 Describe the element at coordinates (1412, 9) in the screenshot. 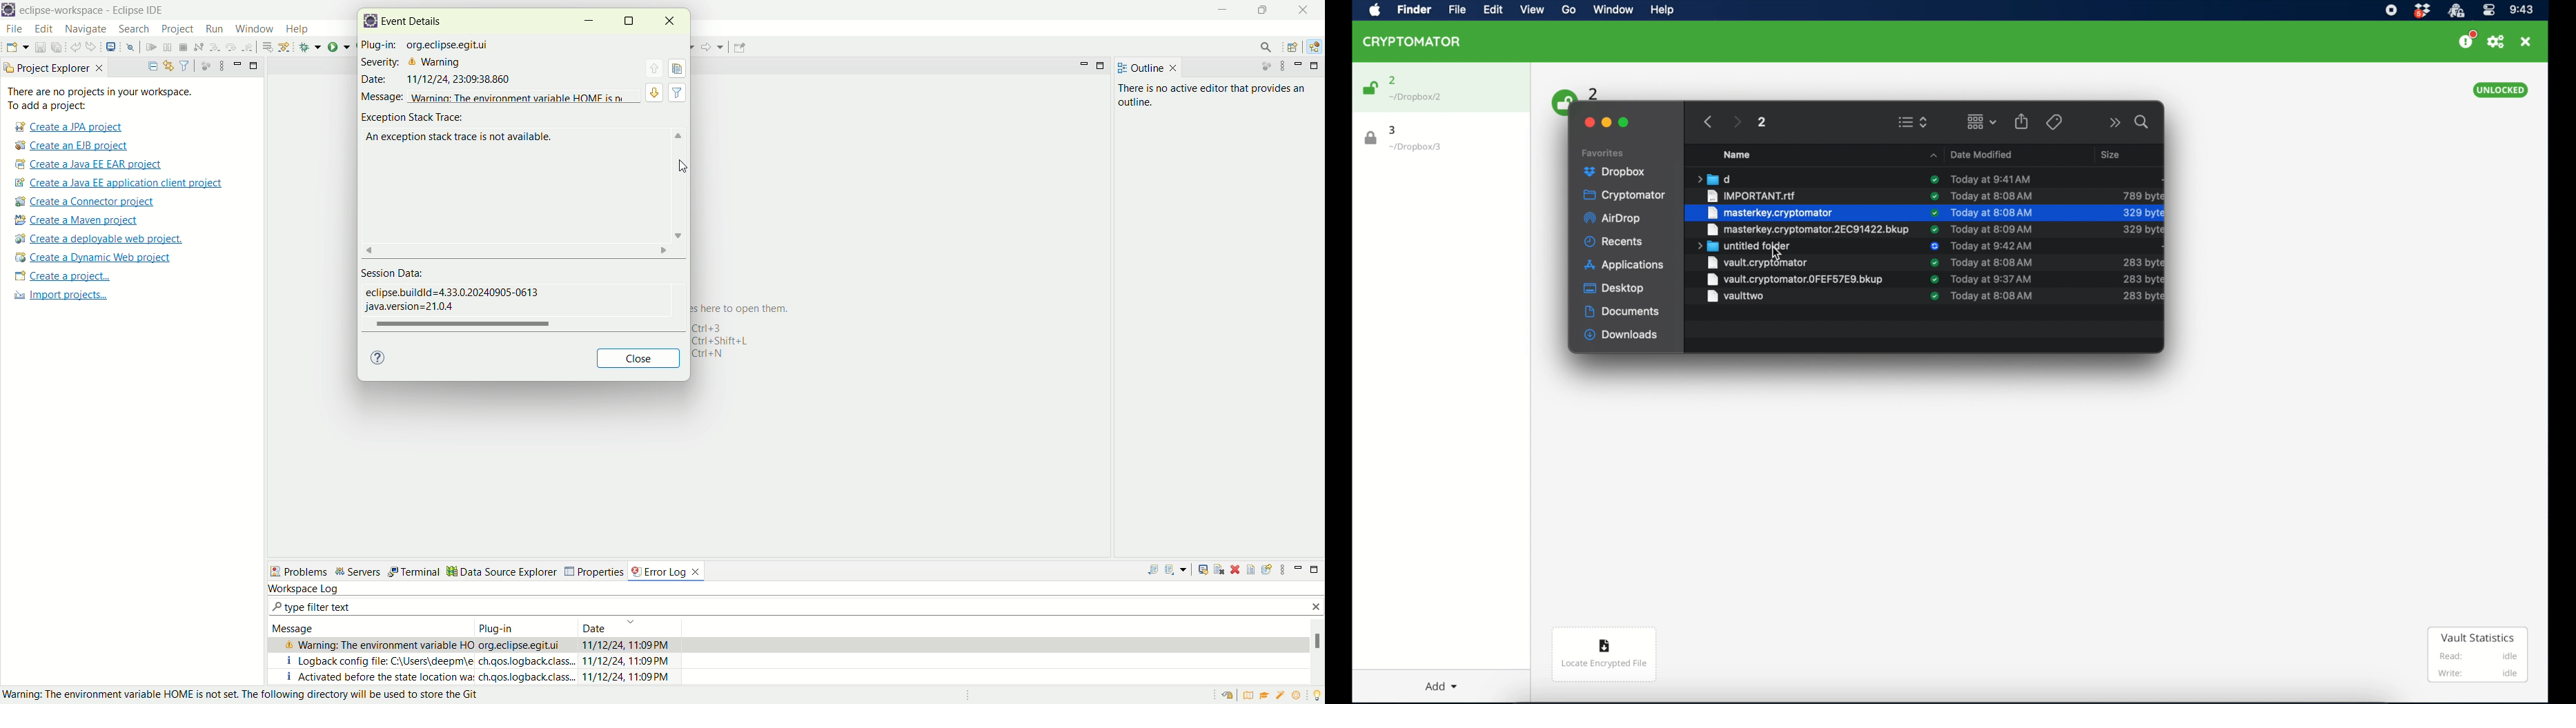

I see `finder` at that location.